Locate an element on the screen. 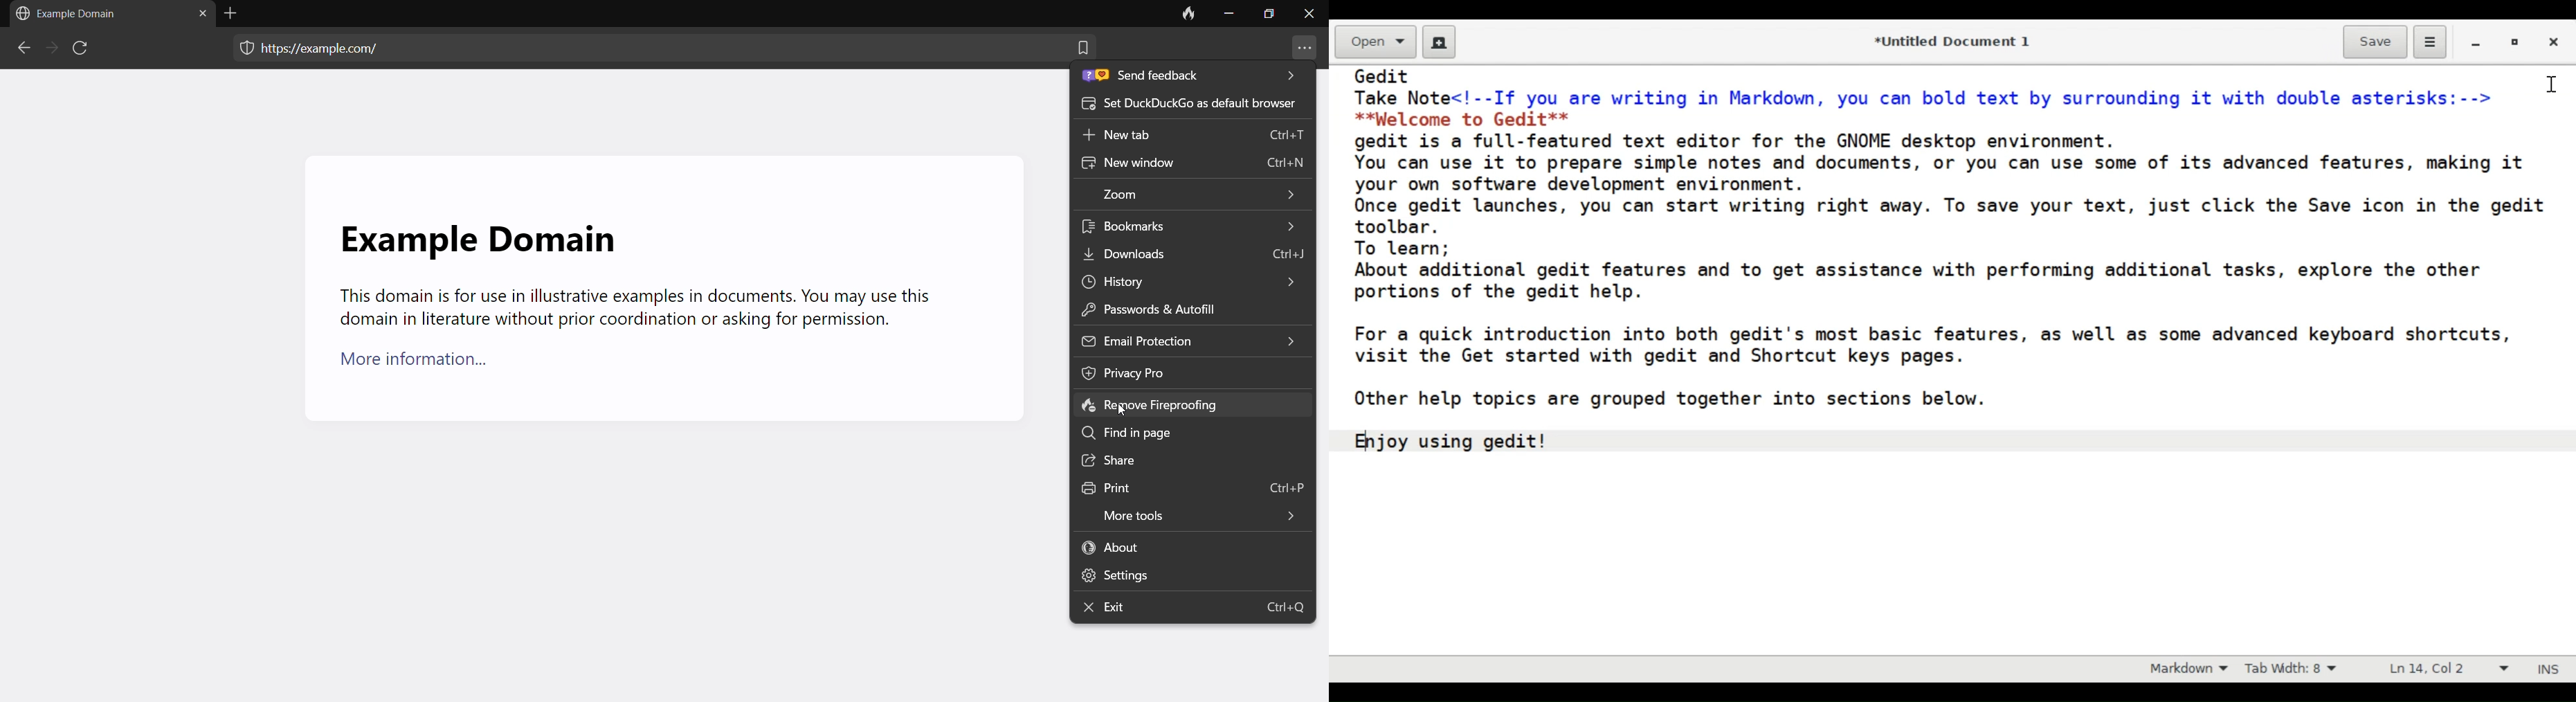 This screenshot has width=2576, height=728. settings is located at coordinates (1184, 575).